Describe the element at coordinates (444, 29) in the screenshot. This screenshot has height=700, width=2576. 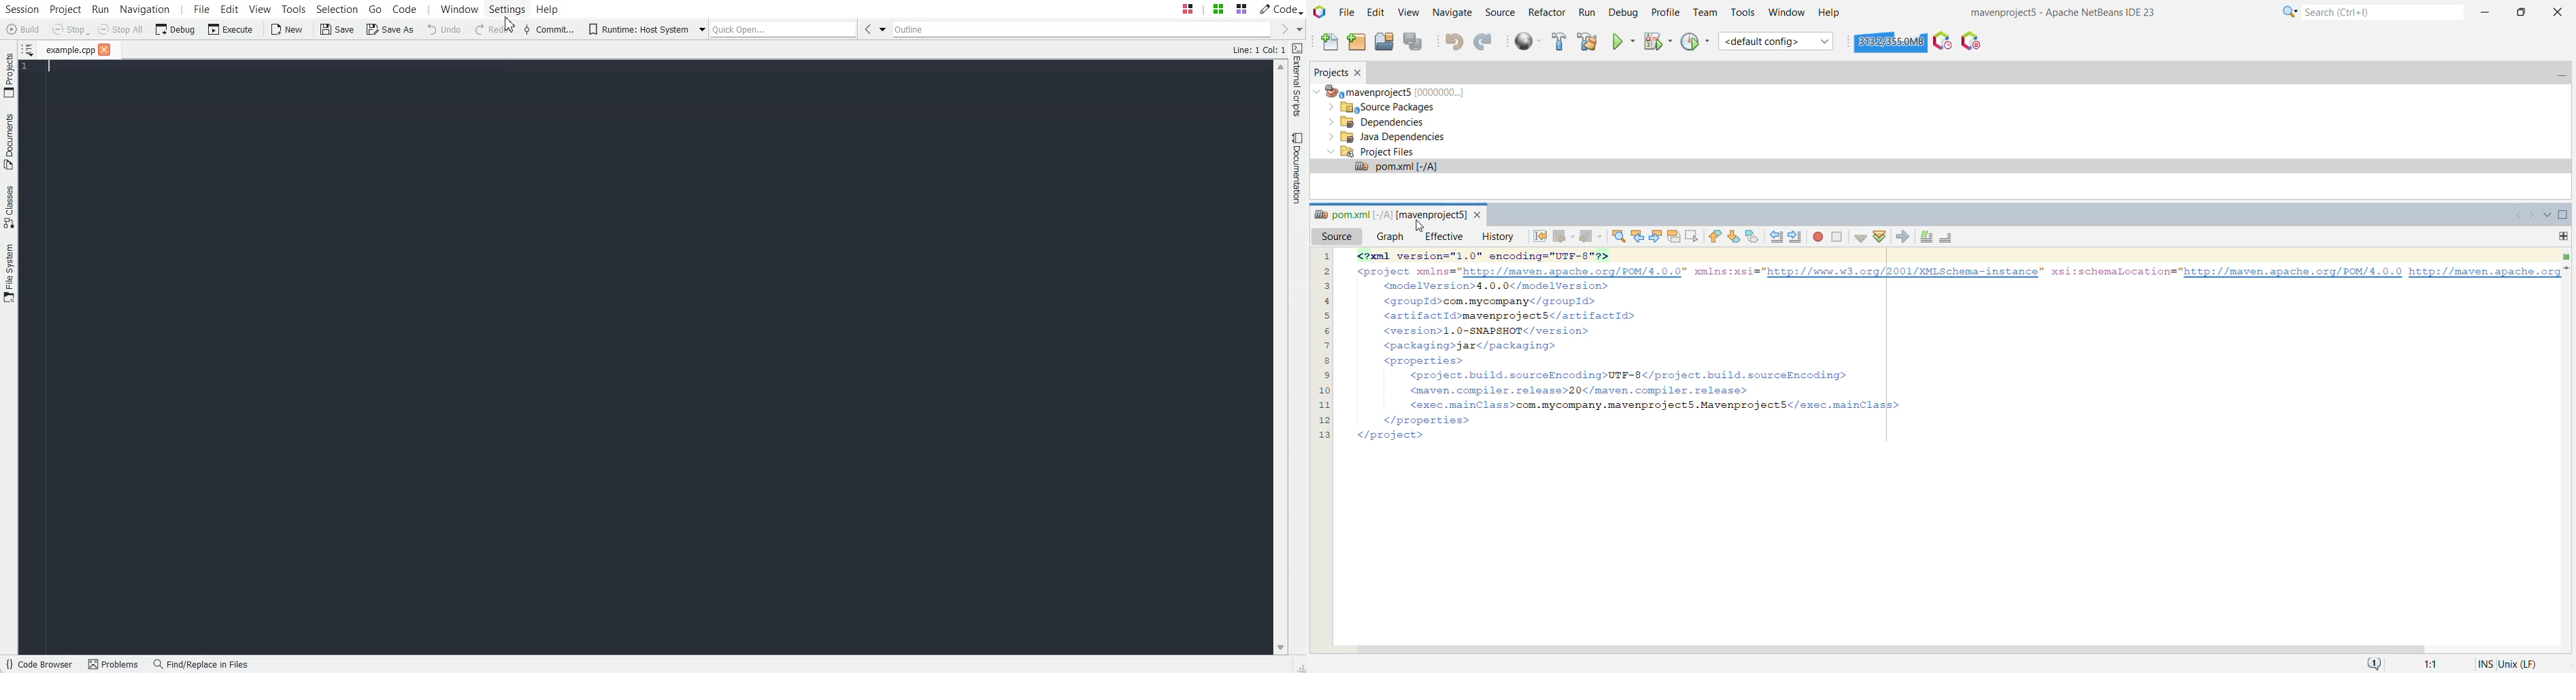
I see `Undo` at that location.